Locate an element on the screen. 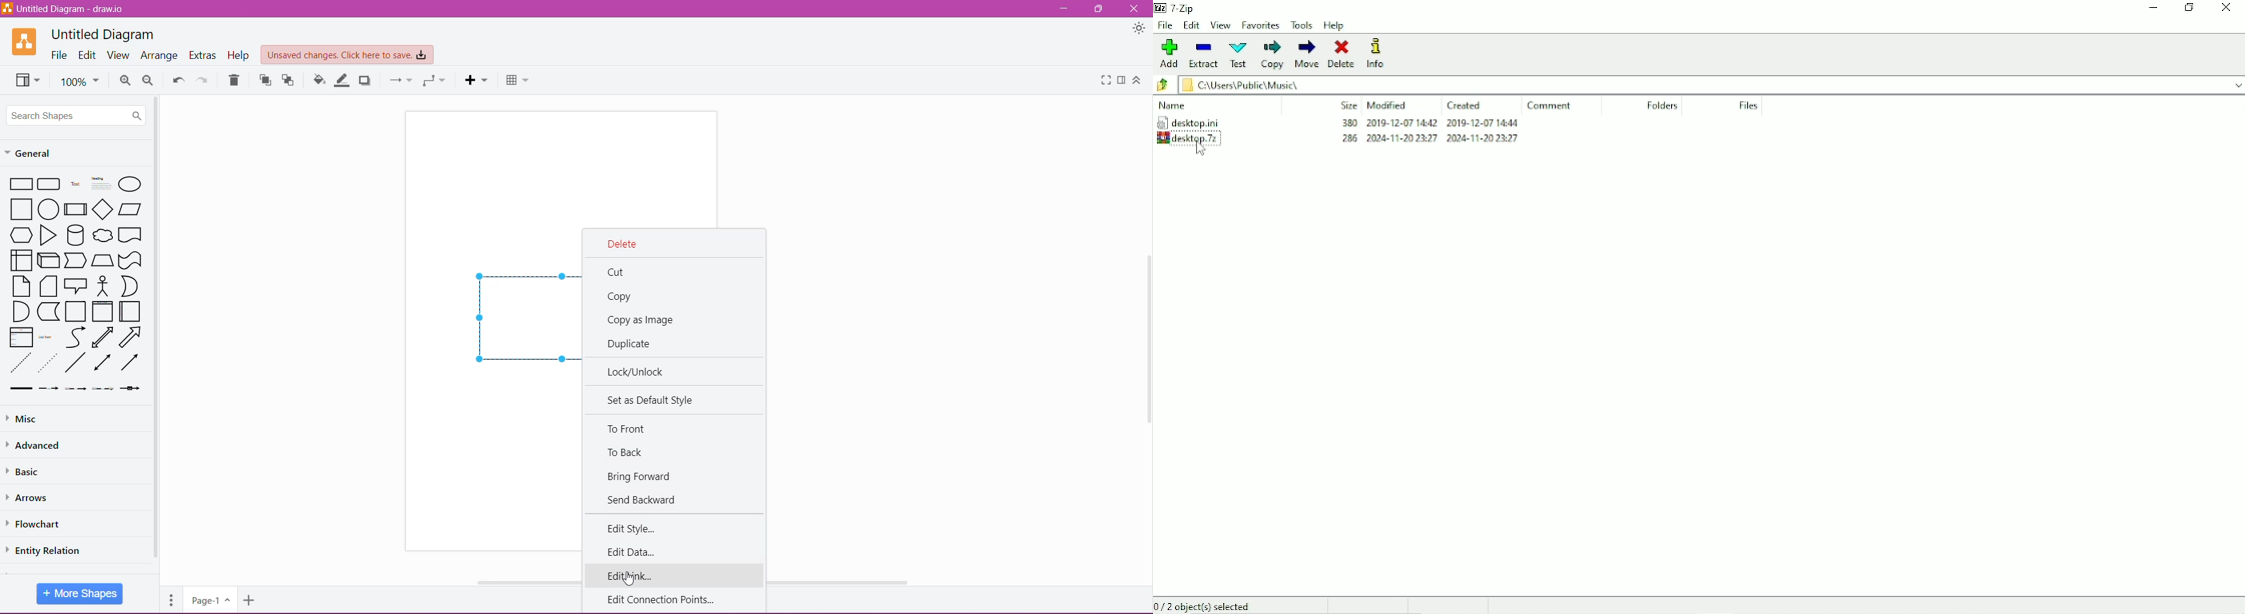 This screenshot has height=616, width=2268. Test is located at coordinates (1237, 54).